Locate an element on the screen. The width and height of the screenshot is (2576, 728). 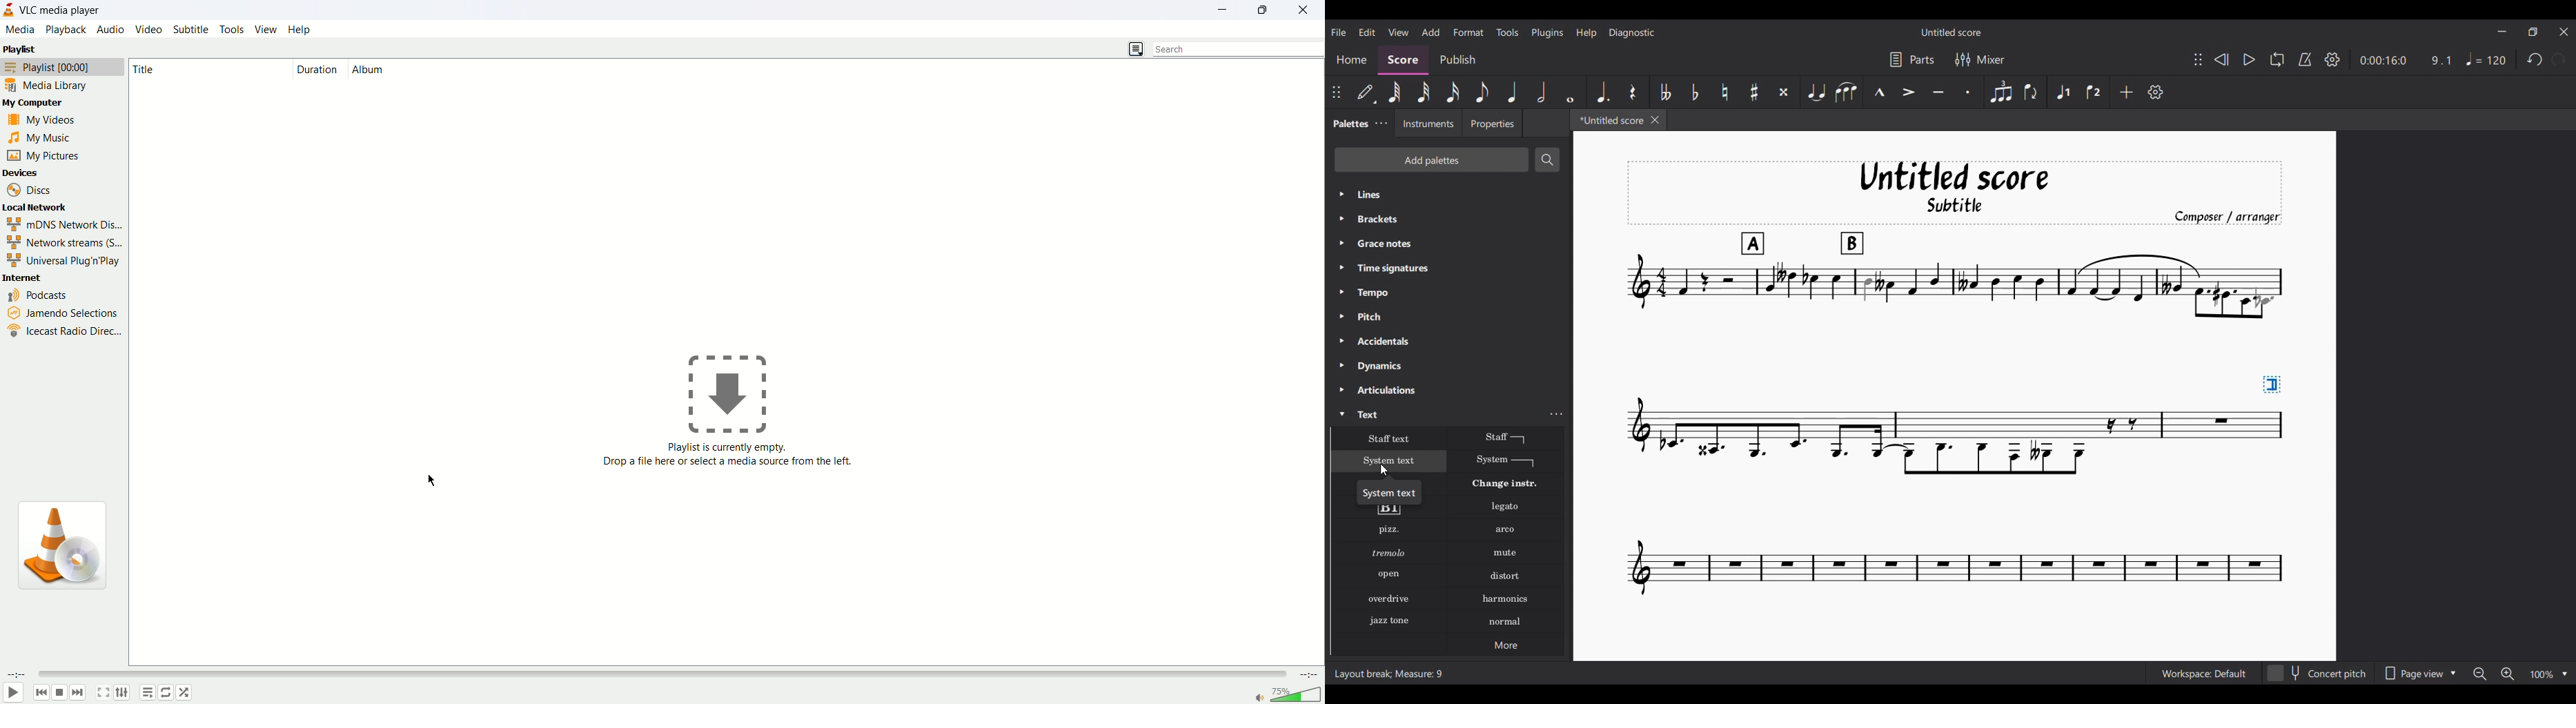
Settings is located at coordinates (2332, 59).